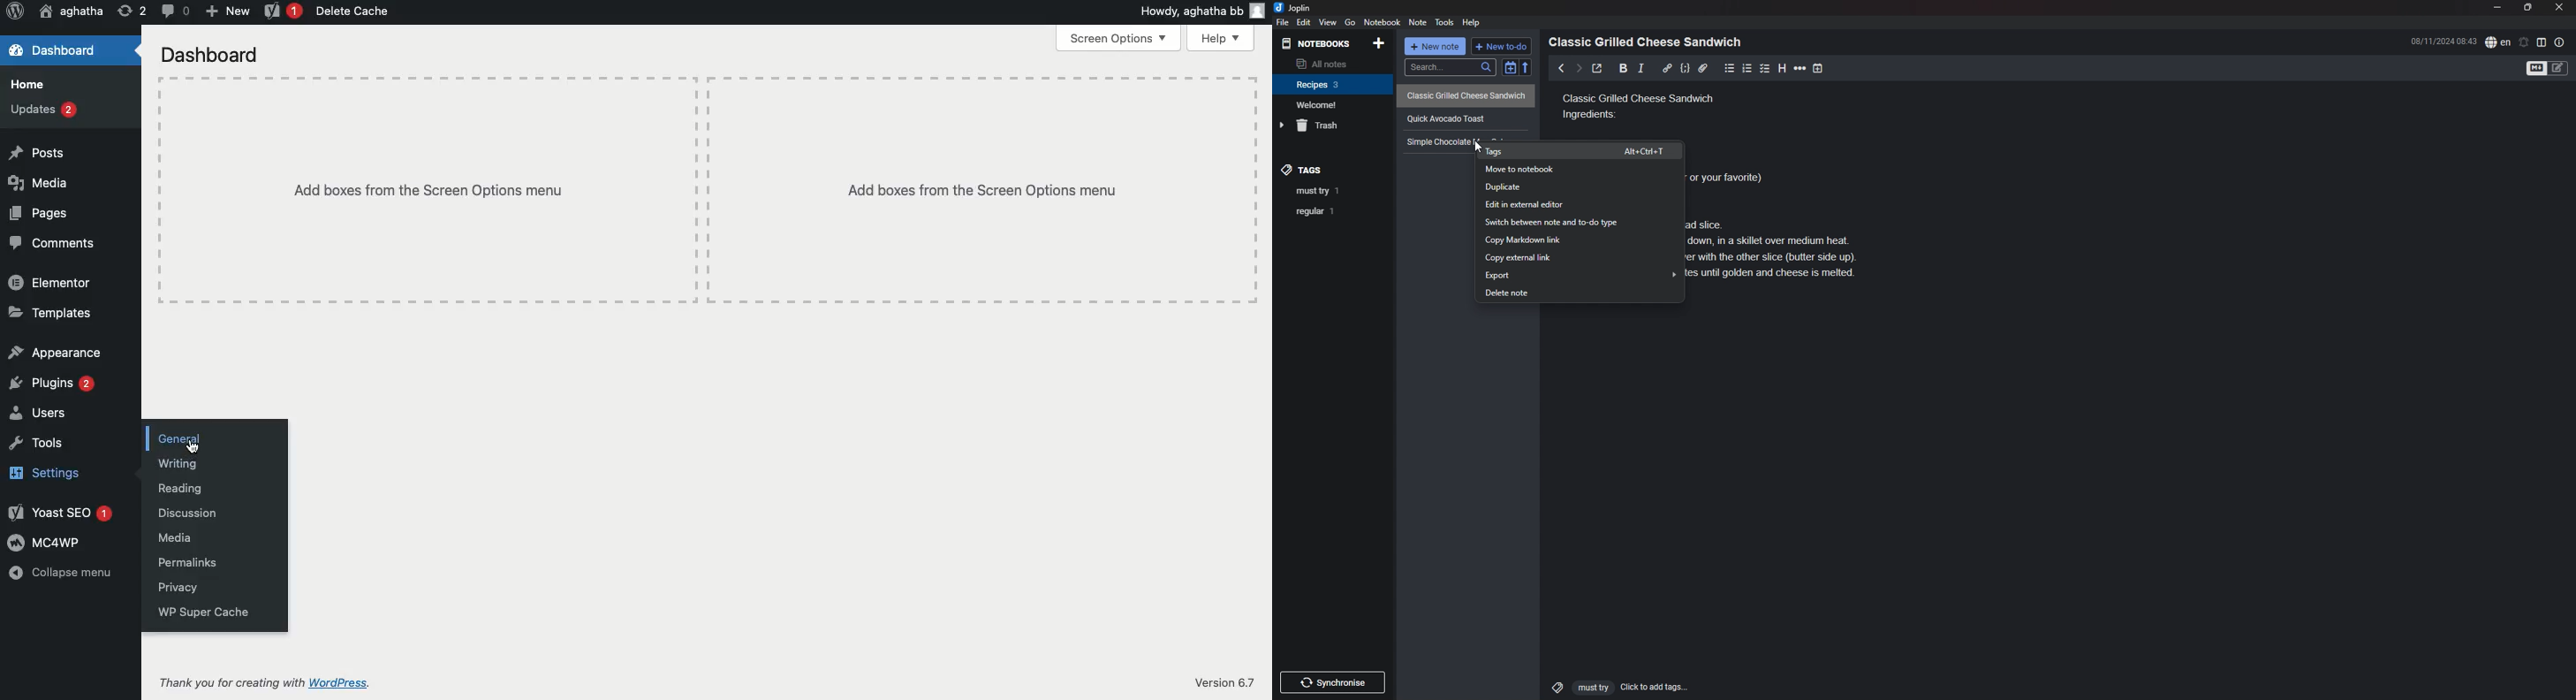 The image size is (2576, 700). Describe the element at coordinates (1801, 68) in the screenshot. I see `horizontal rule` at that location.